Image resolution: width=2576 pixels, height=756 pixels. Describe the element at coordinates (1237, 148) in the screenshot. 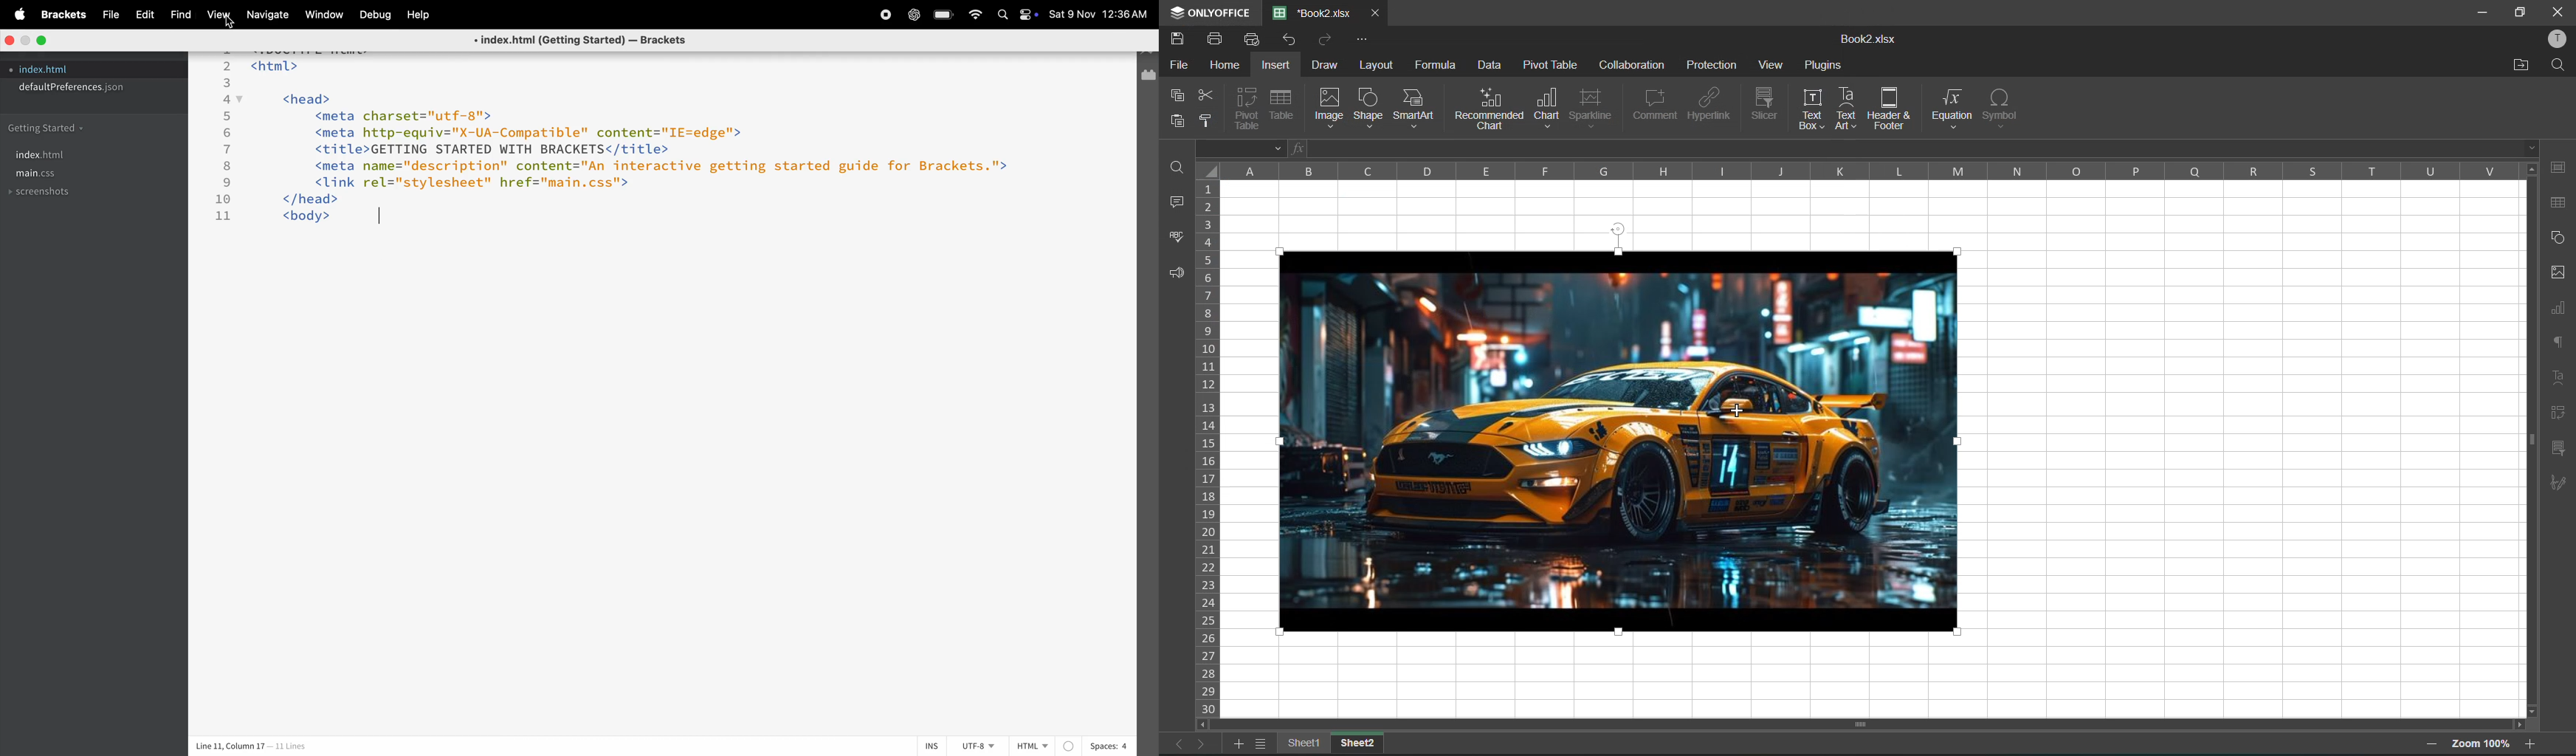

I see `B5` at that location.